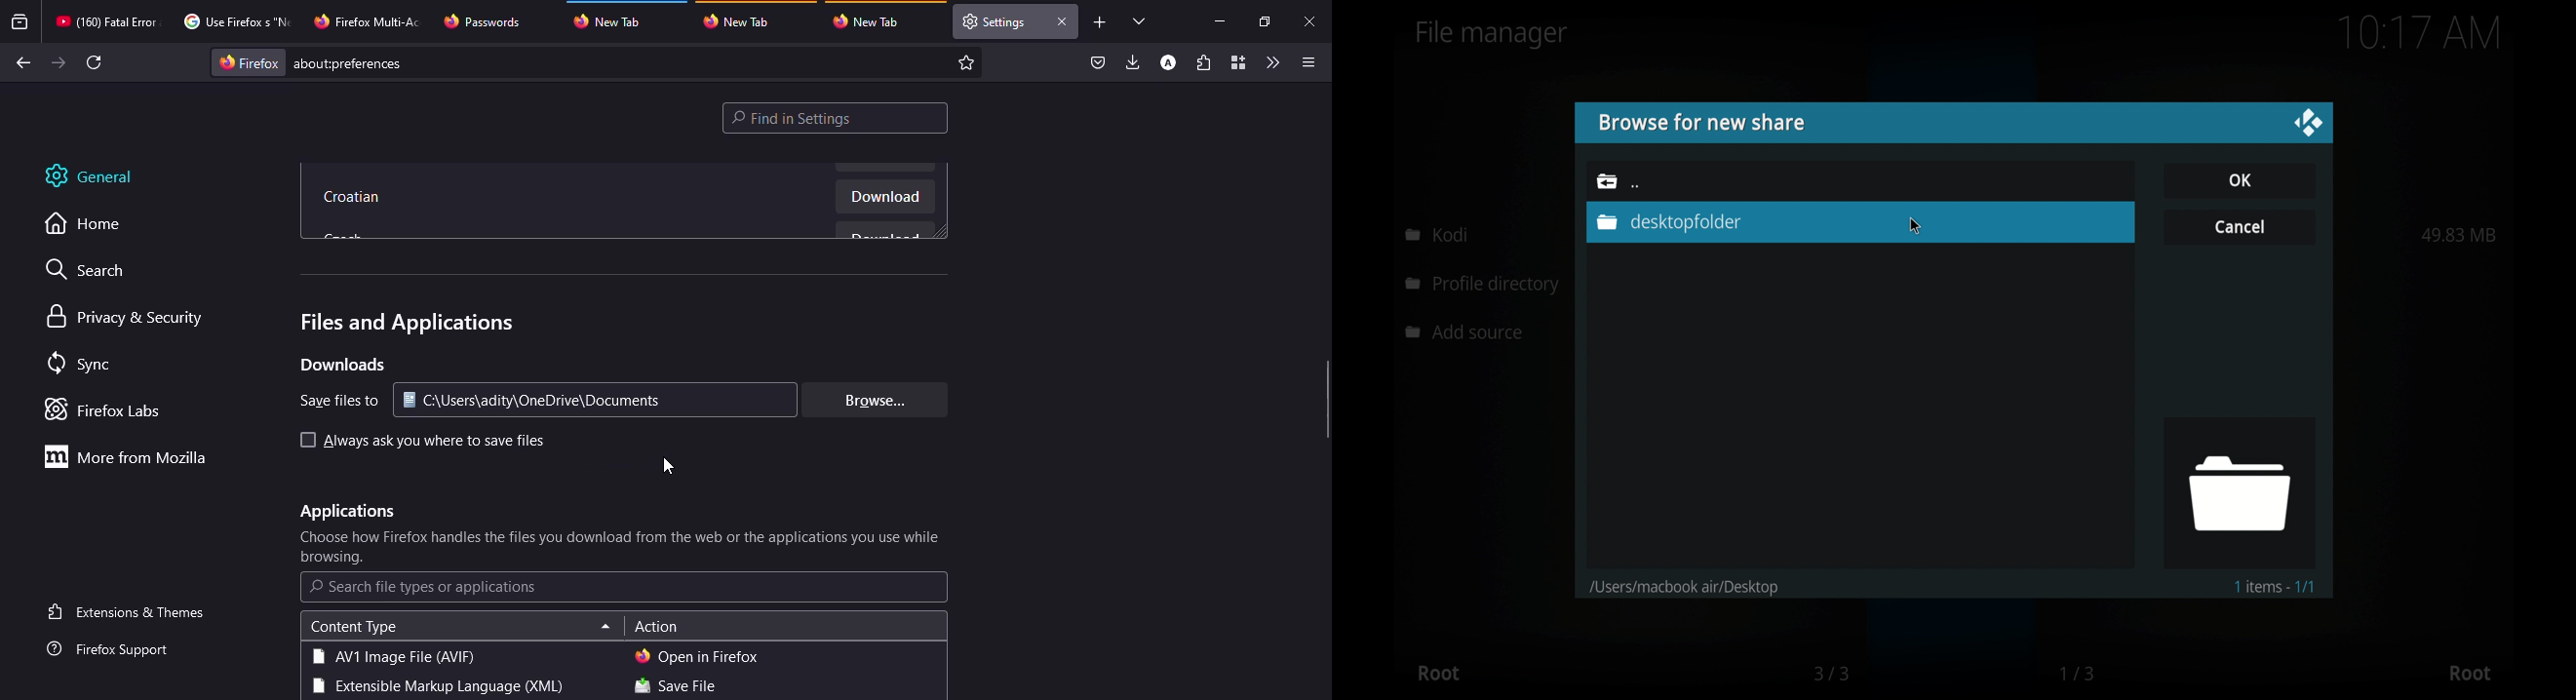 The height and width of the screenshot is (700, 2576). I want to click on browse, so click(871, 400).